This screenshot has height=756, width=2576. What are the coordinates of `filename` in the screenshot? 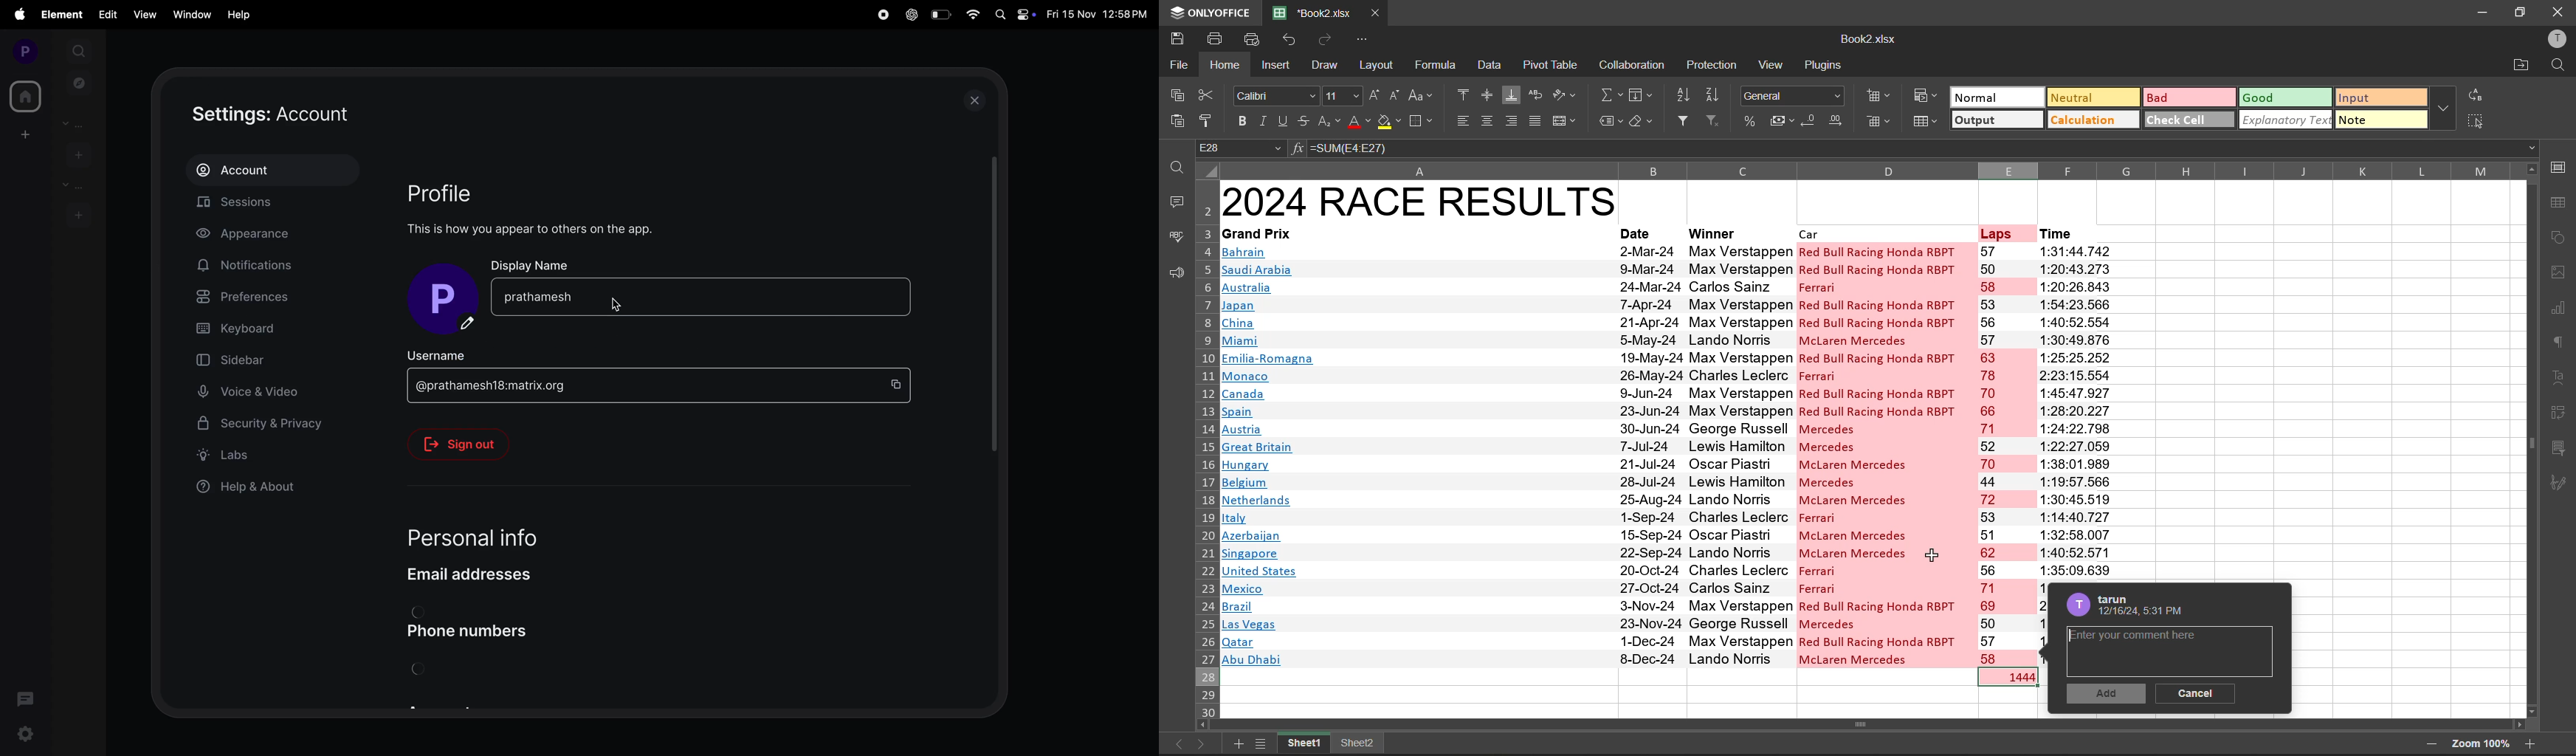 It's located at (1311, 11).